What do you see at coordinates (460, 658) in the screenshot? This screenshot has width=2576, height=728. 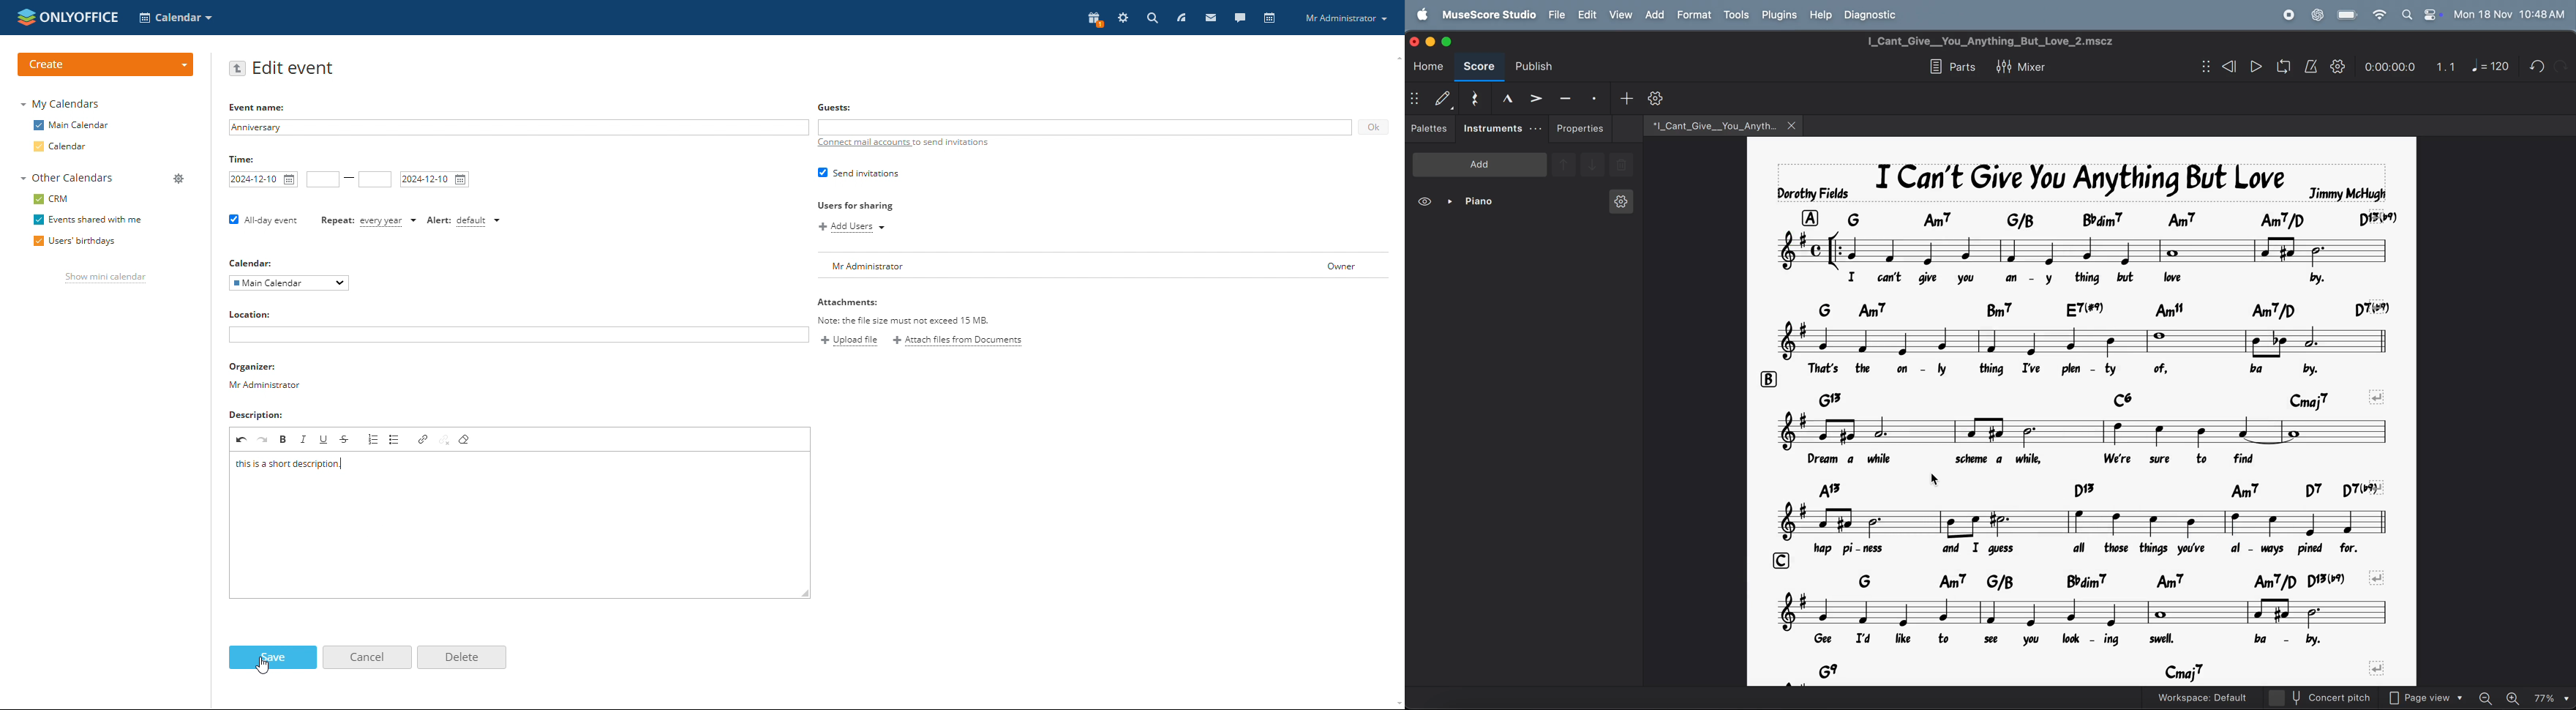 I see `delete` at bounding box center [460, 658].